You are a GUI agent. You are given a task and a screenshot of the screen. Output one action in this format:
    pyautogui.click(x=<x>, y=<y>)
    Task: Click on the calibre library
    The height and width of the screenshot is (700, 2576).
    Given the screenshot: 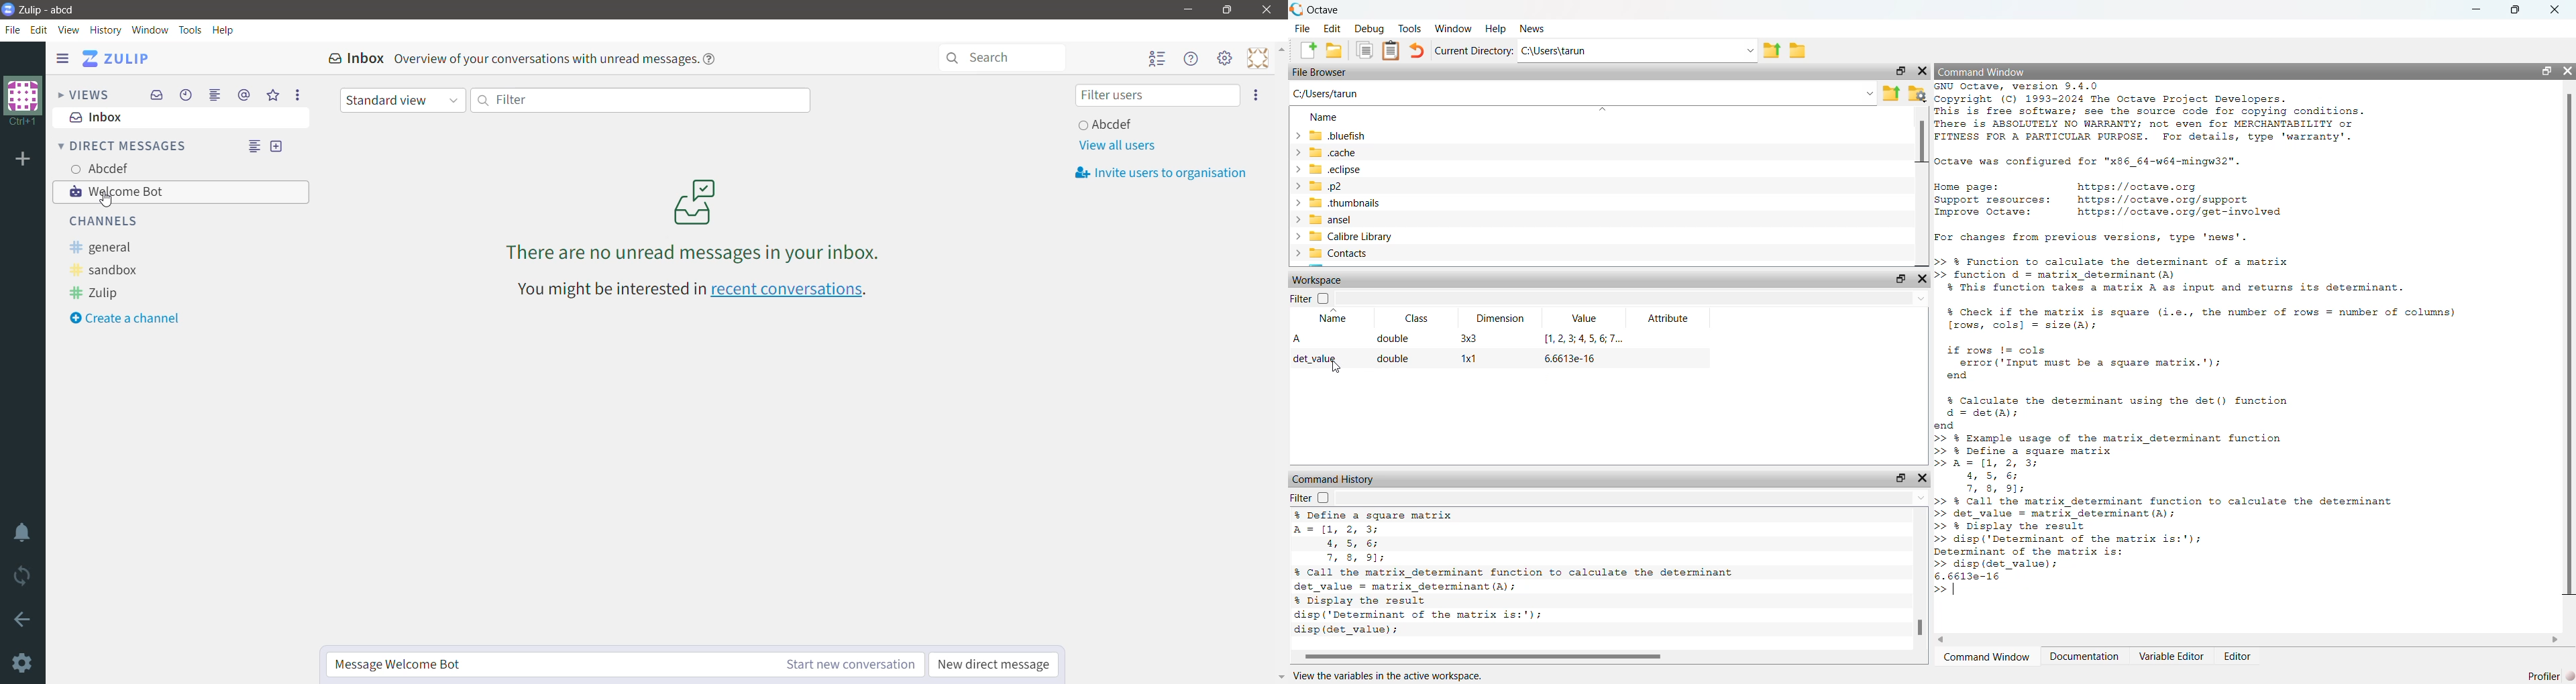 What is the action you would take?
    pyautogui.click(x=1344, y=237)
    